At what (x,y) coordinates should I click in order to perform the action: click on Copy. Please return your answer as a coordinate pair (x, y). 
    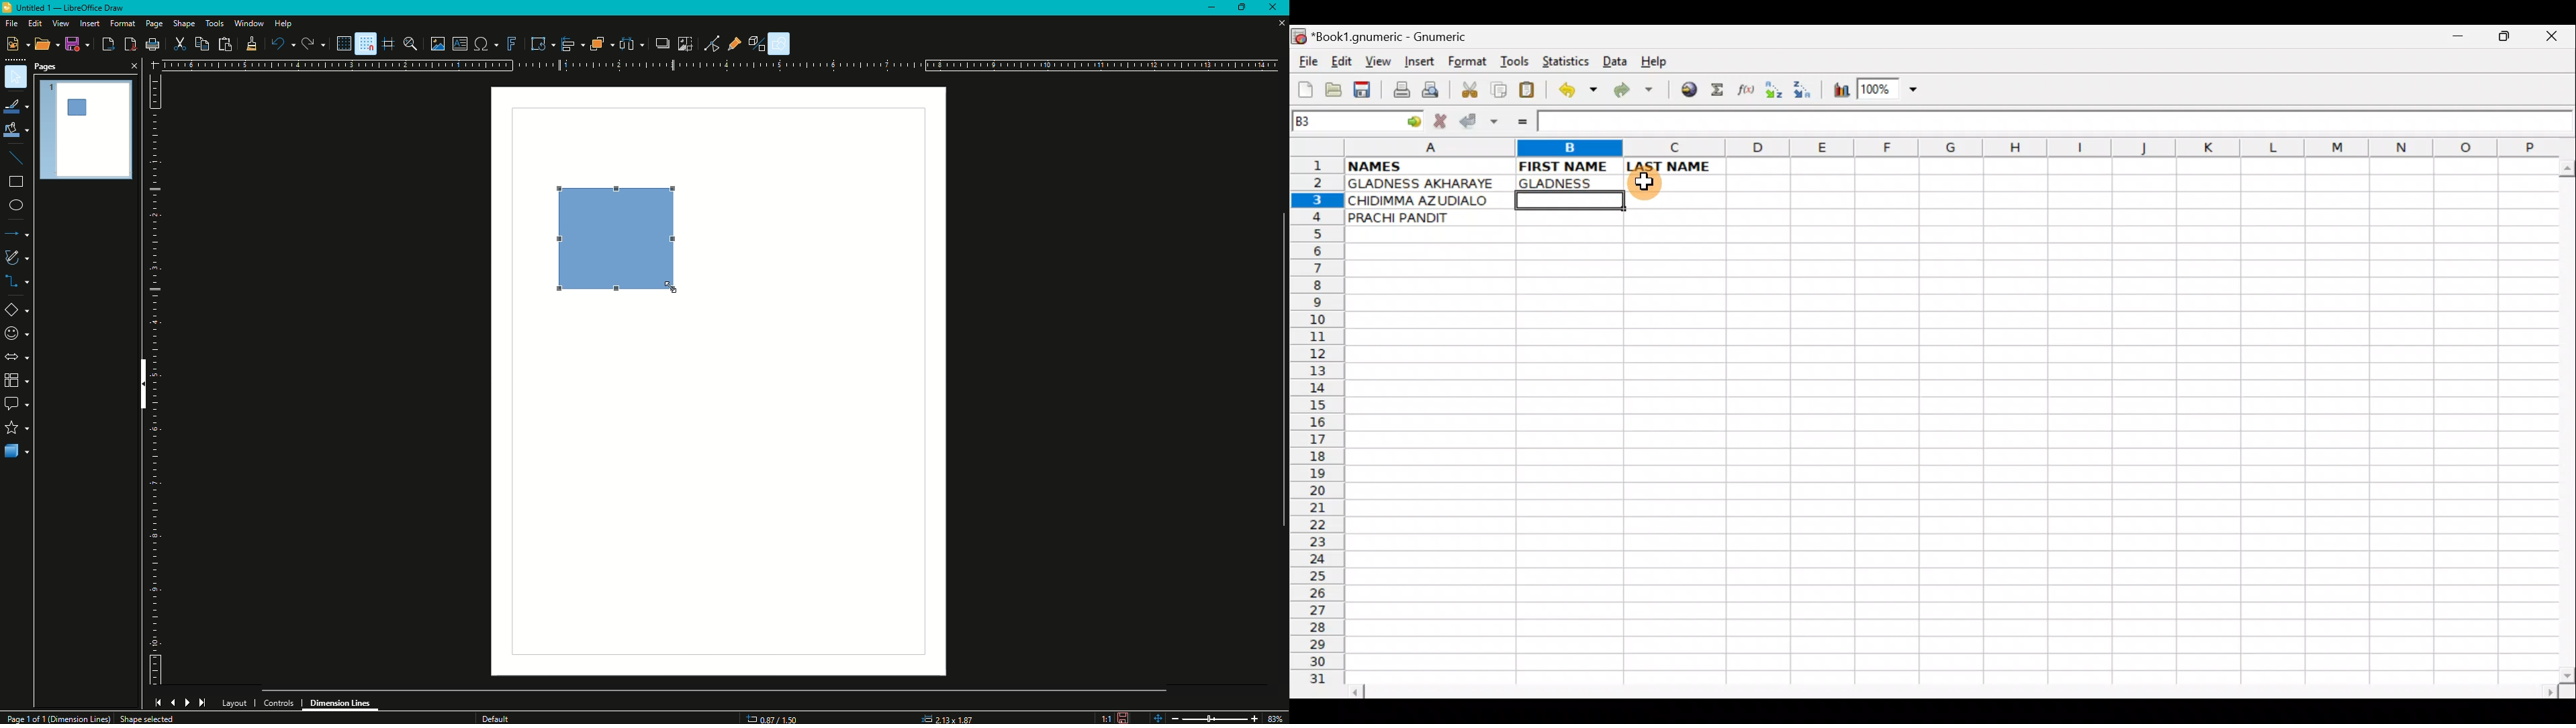
    Looking at the image, I should click on (200, 44).